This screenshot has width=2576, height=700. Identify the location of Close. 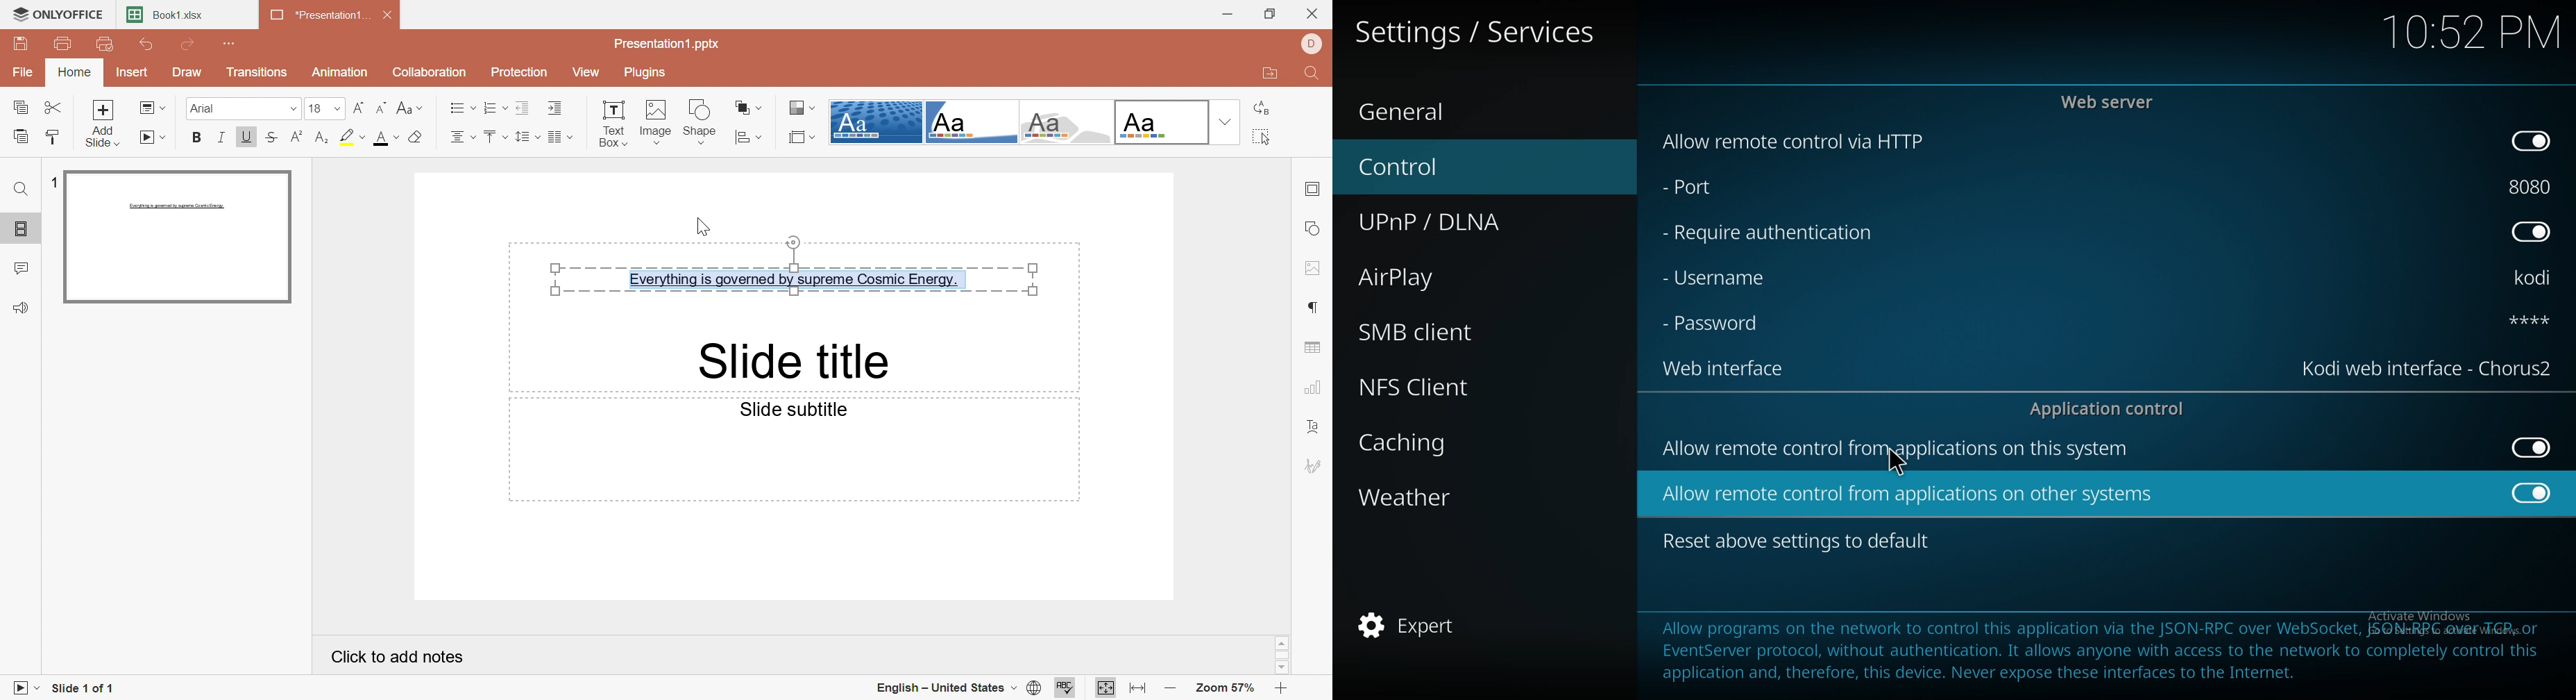
(391, 15).